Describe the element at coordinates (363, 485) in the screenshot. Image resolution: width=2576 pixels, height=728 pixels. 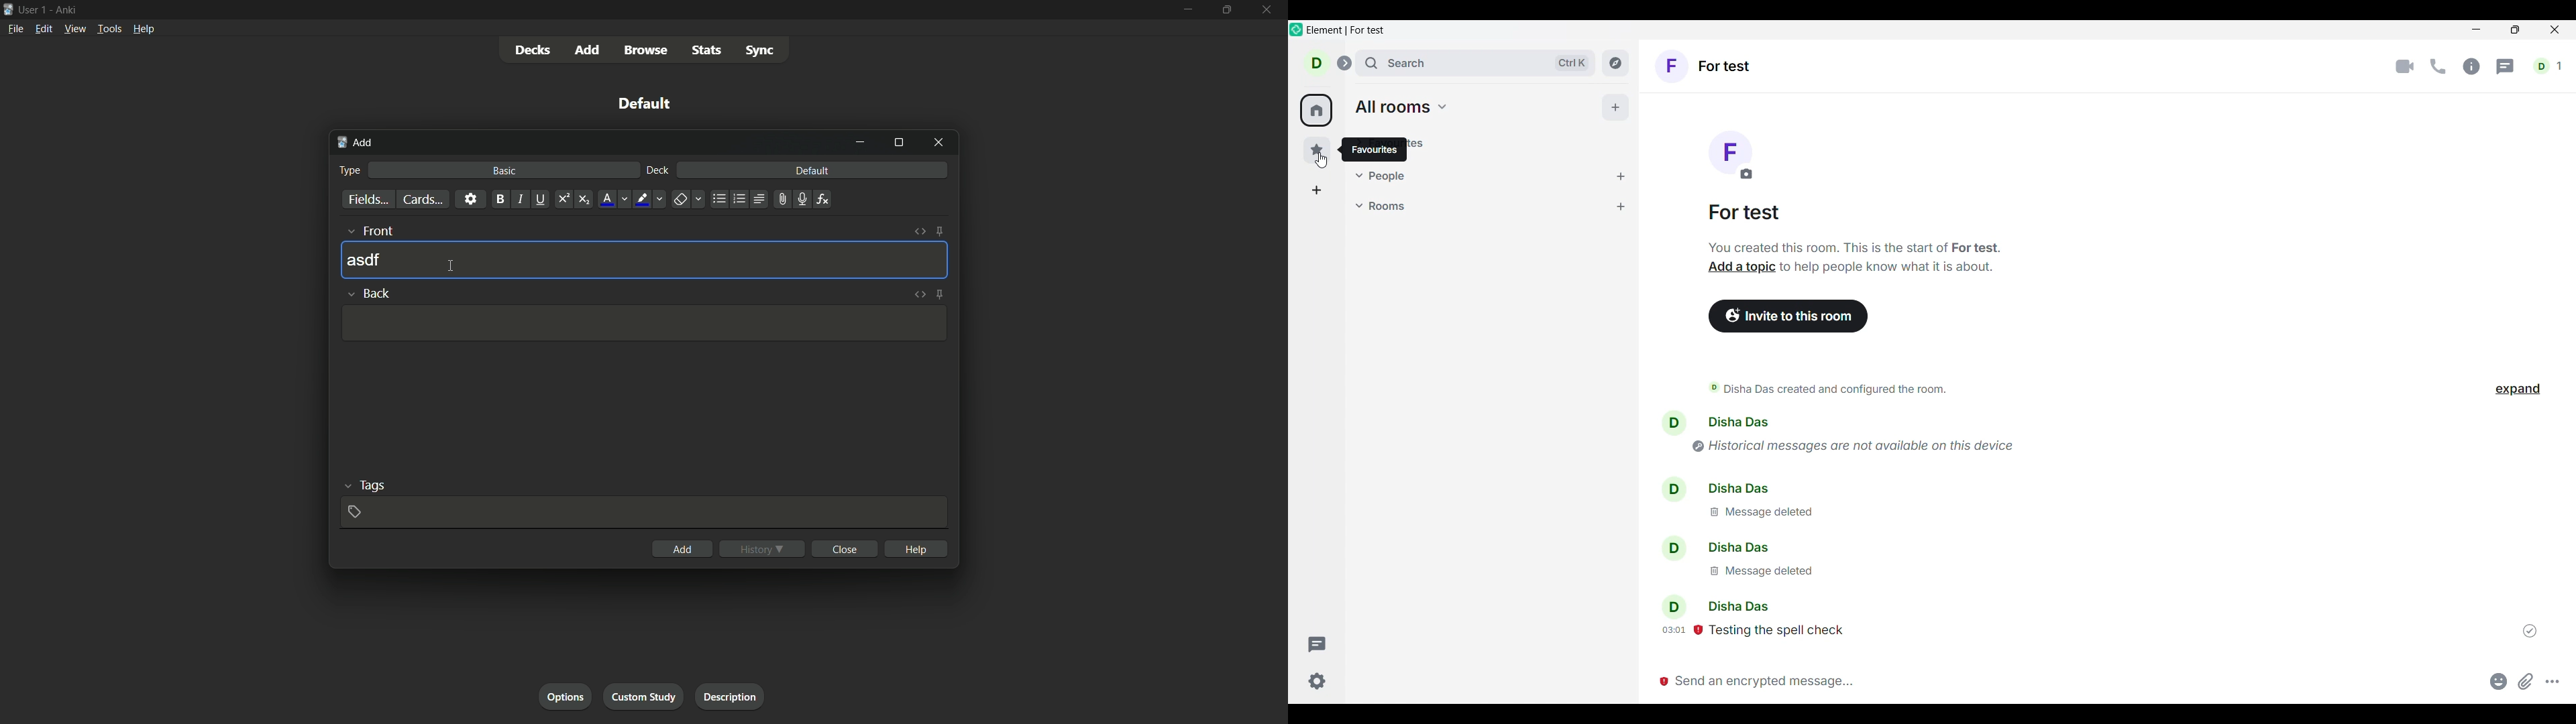
I see `tags` at that location.